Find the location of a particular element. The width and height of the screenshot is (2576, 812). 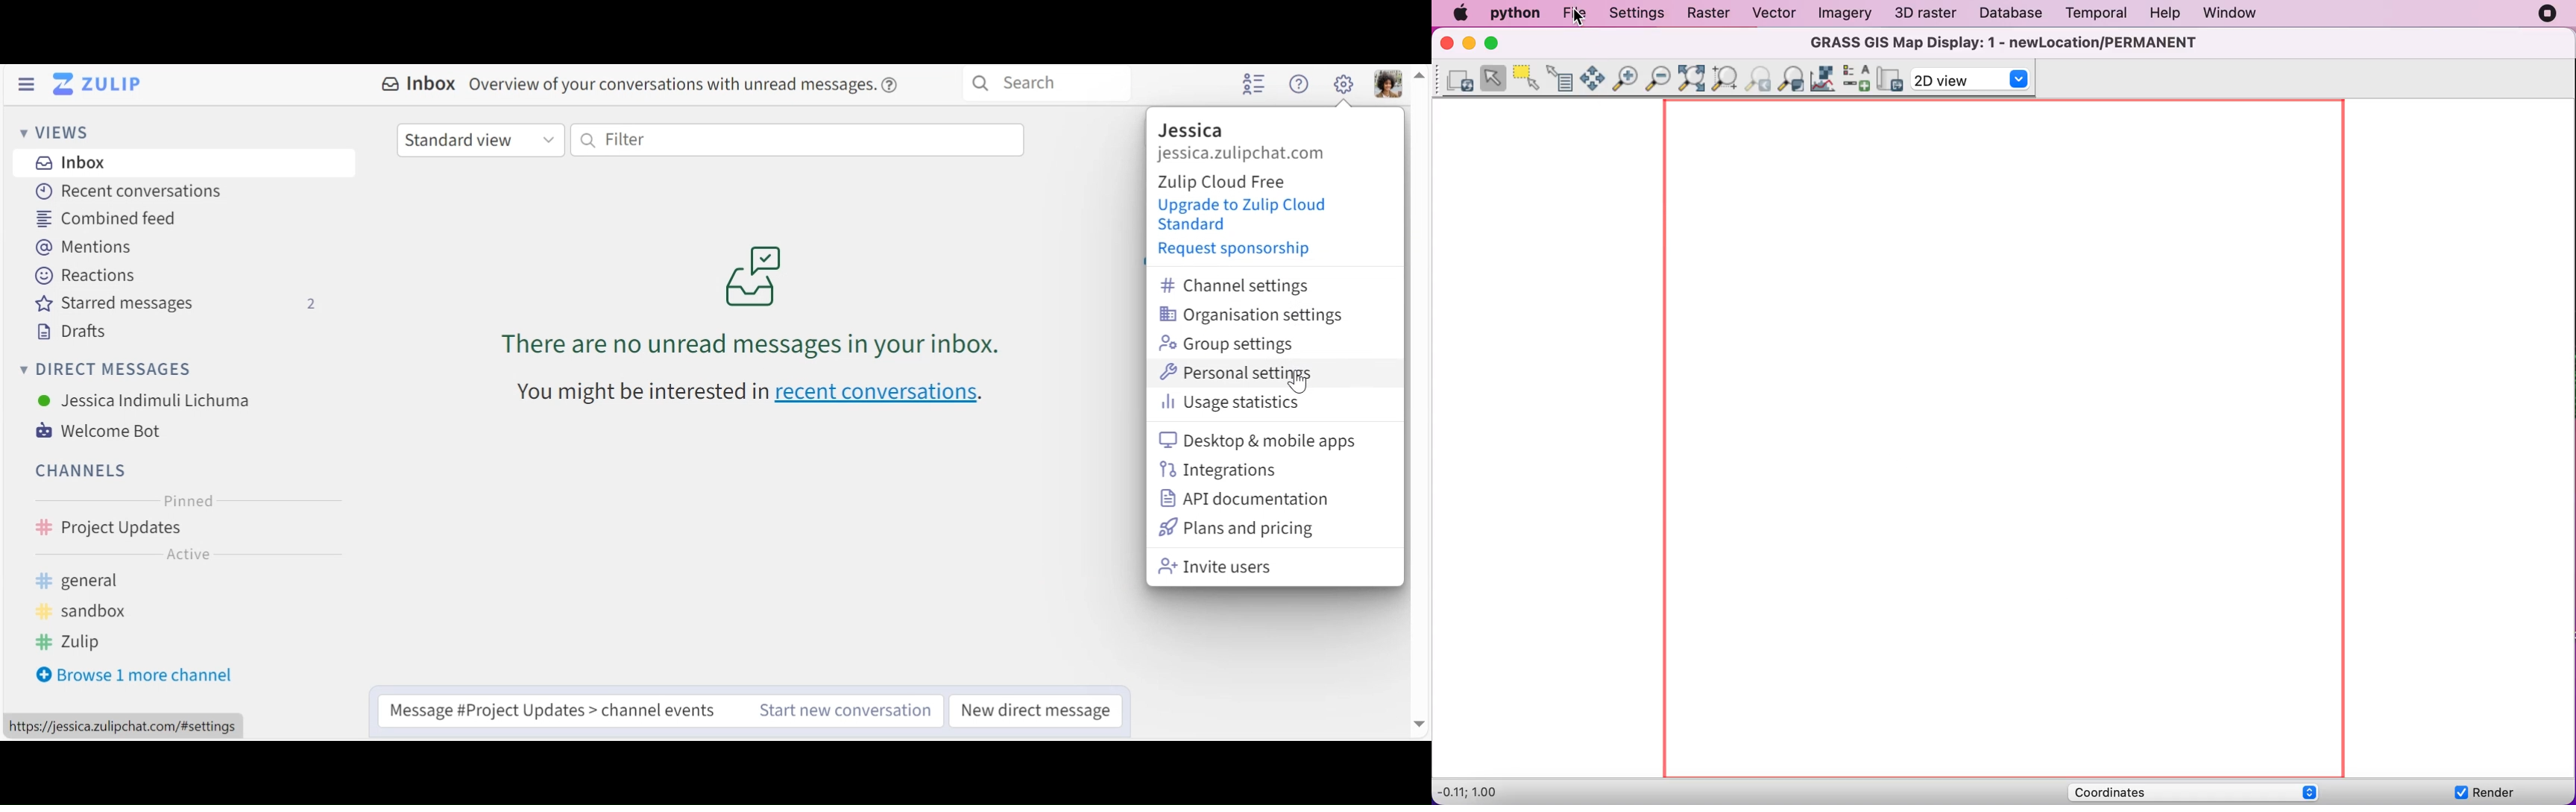

Drafts is located at coordinates (66, 332).